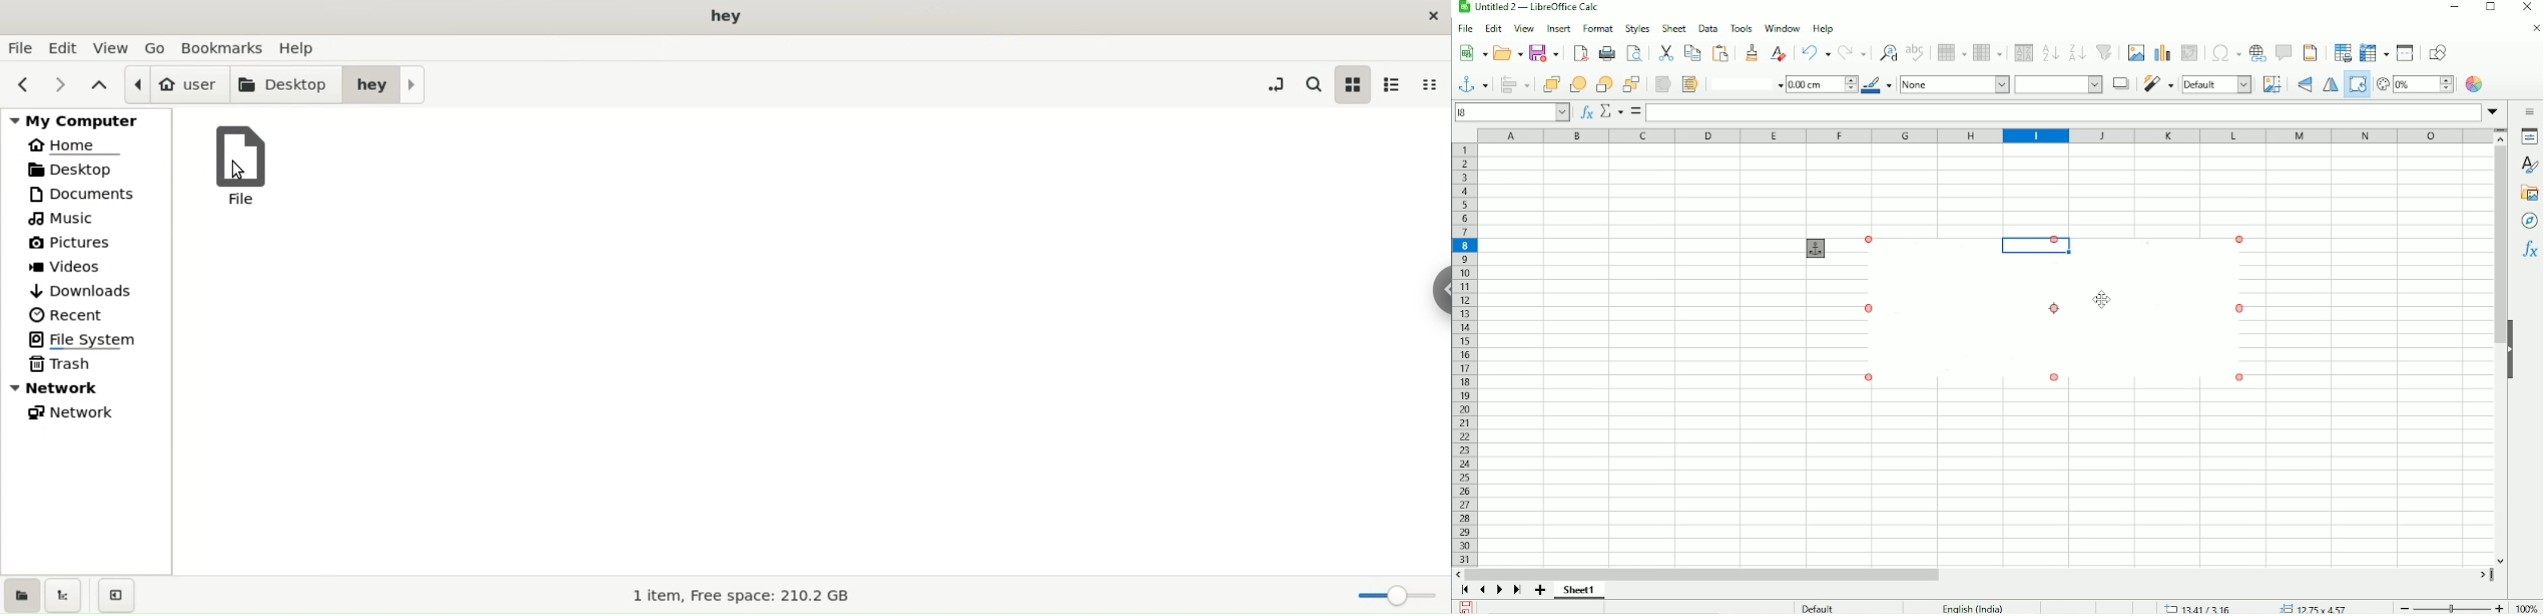 The image size is (2548, 616). Describe the element at coordinates (85, 266) in the screenshot. I see `videos` at that location.